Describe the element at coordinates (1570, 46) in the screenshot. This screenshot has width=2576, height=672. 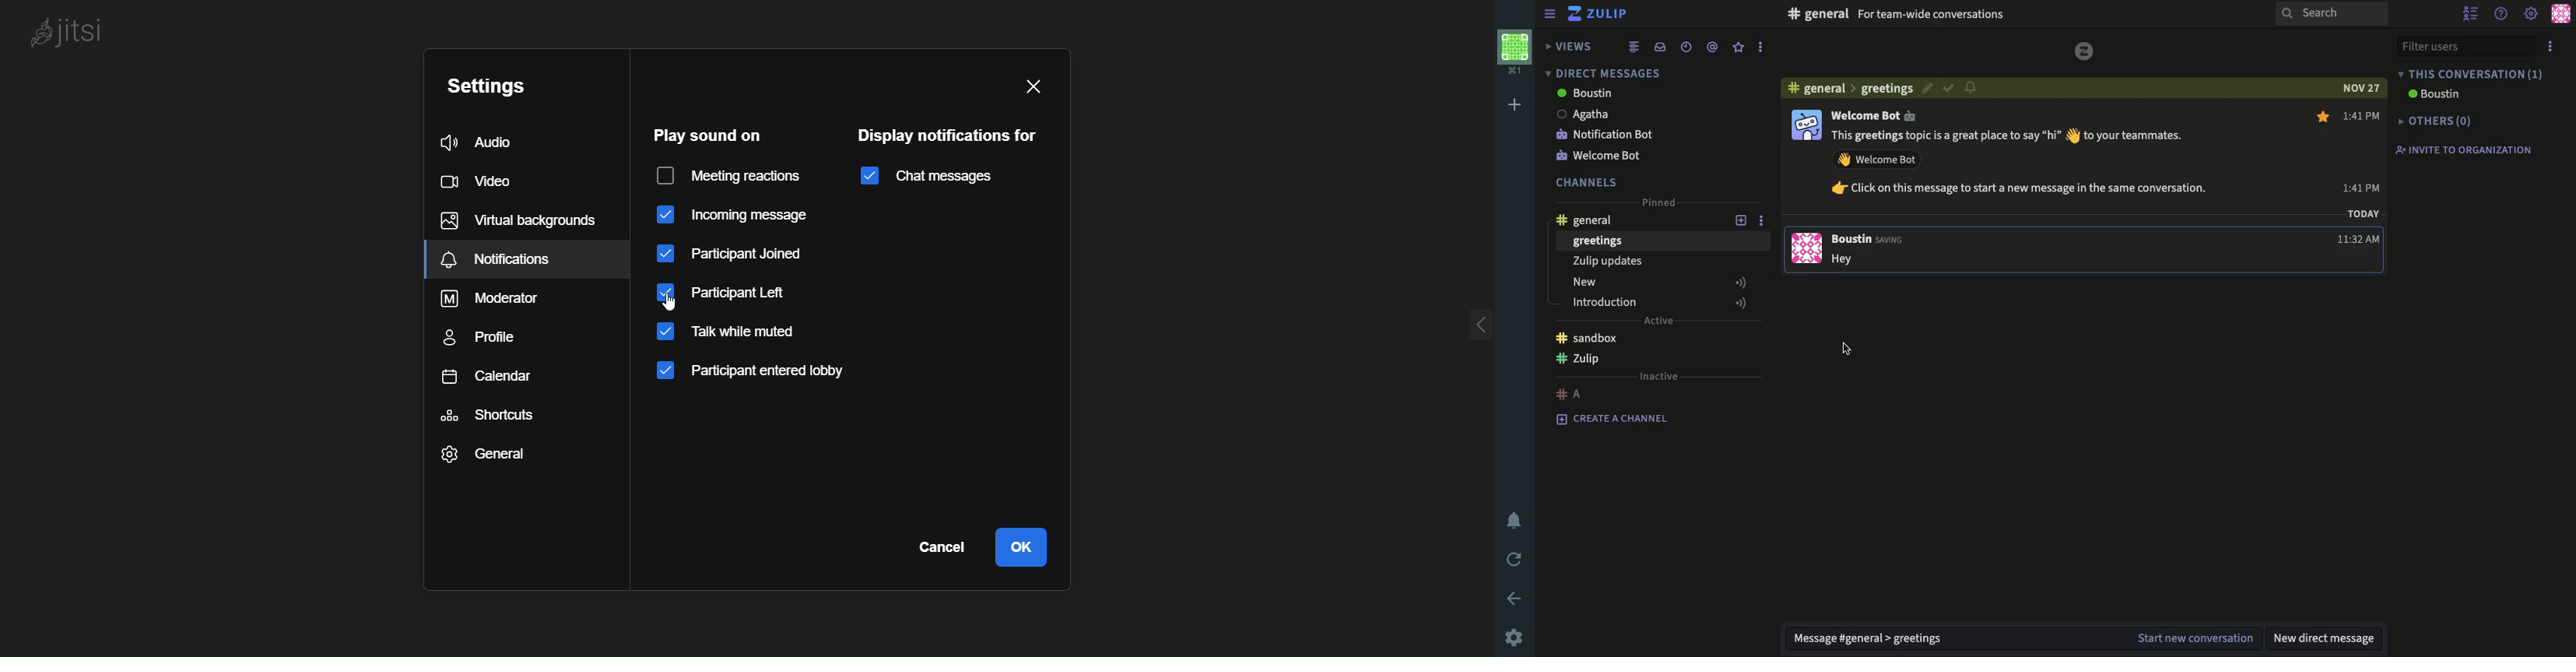
I see `views` at that location.